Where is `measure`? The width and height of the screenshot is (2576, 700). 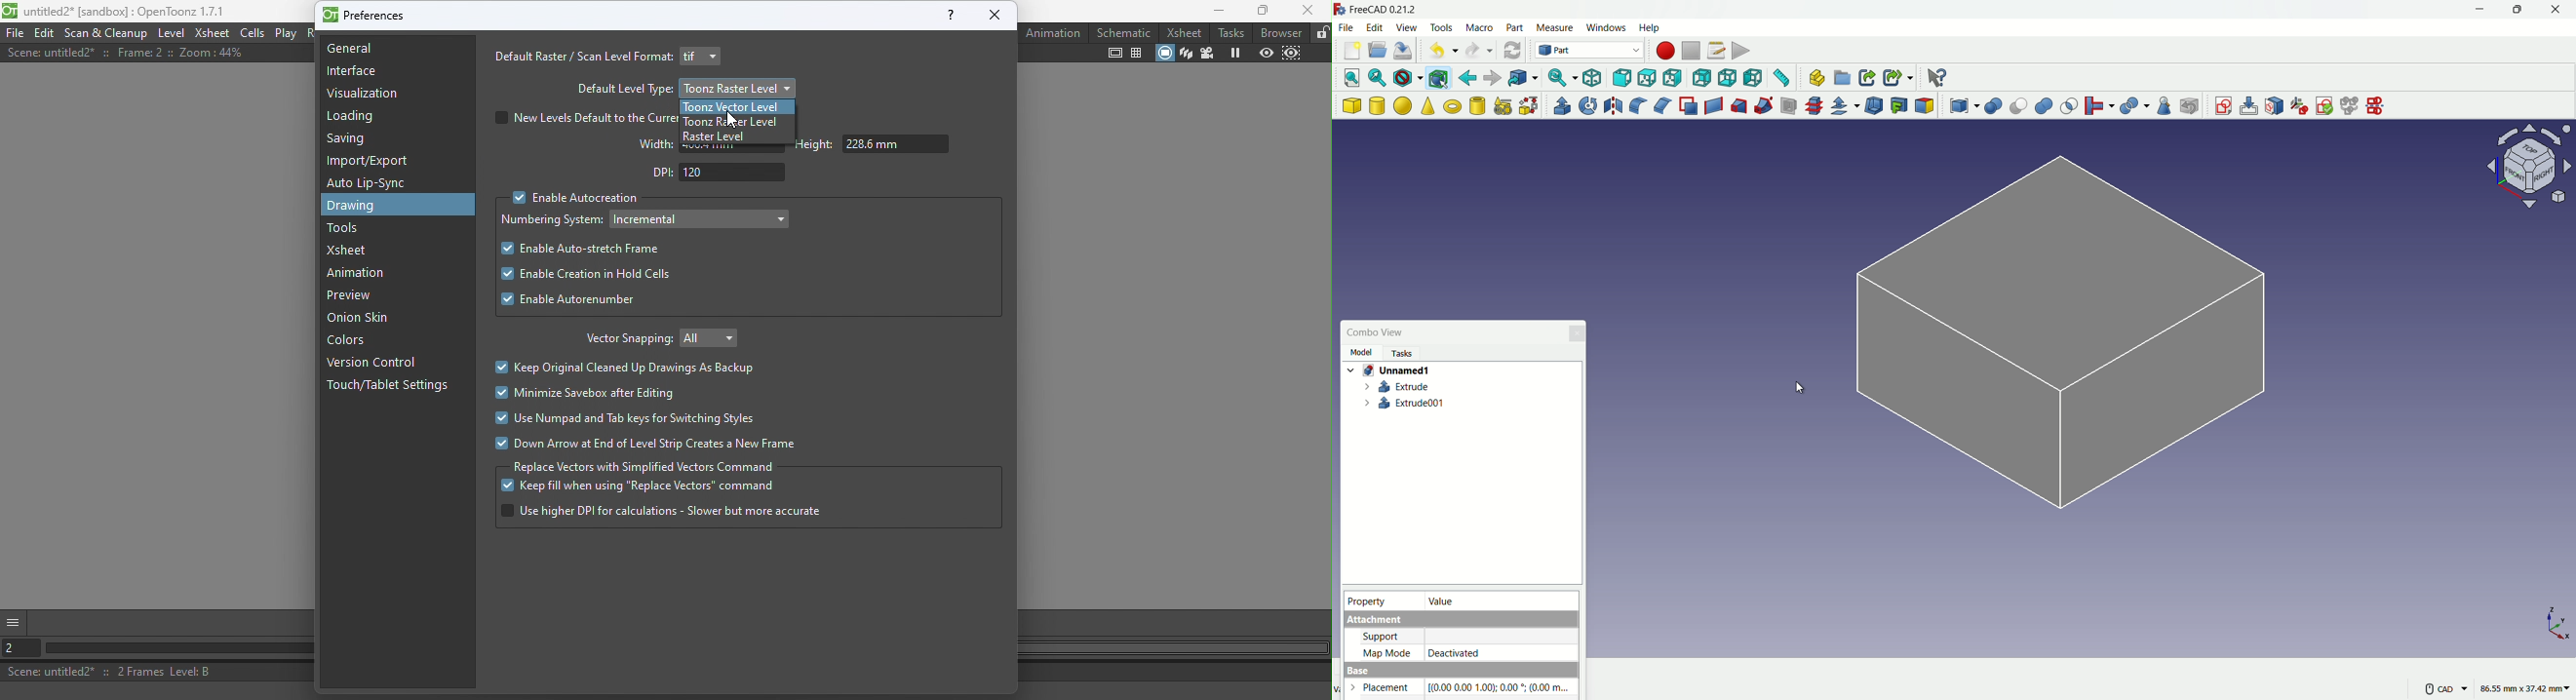
measure is located at coordinates (1783, 78).